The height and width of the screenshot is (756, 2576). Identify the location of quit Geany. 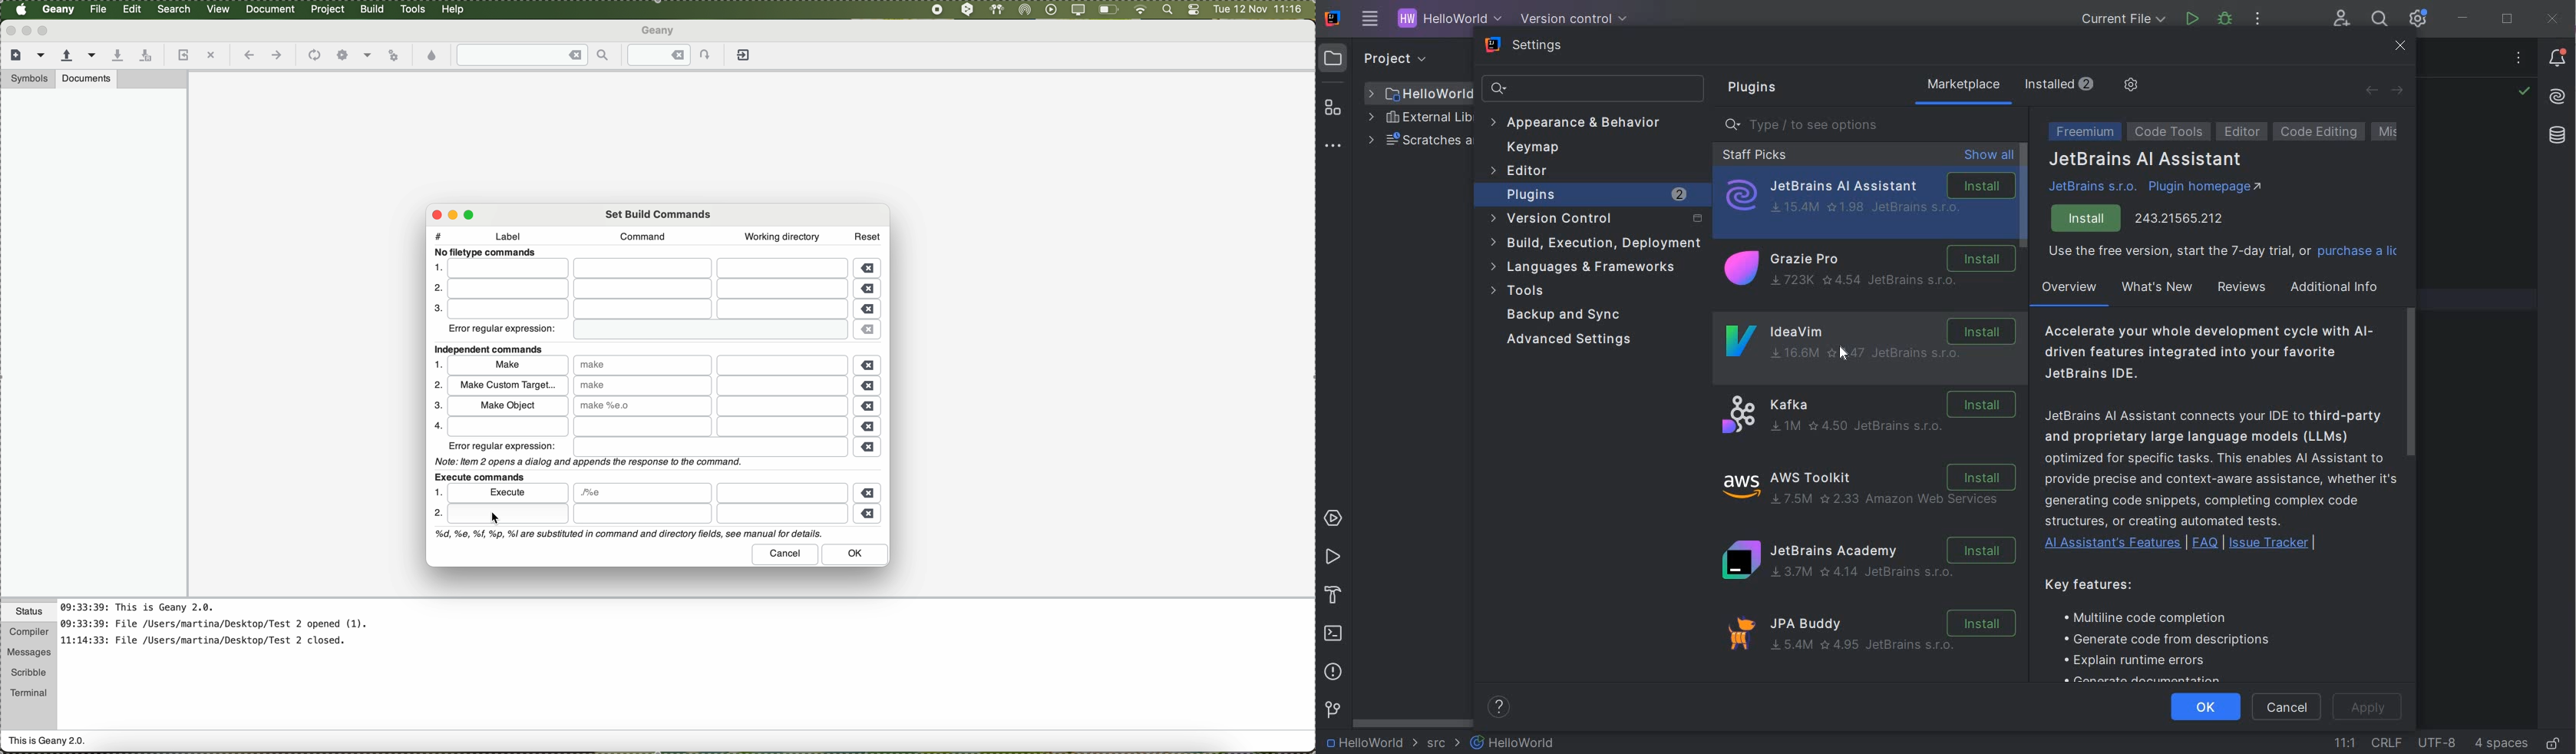
(745, 57).